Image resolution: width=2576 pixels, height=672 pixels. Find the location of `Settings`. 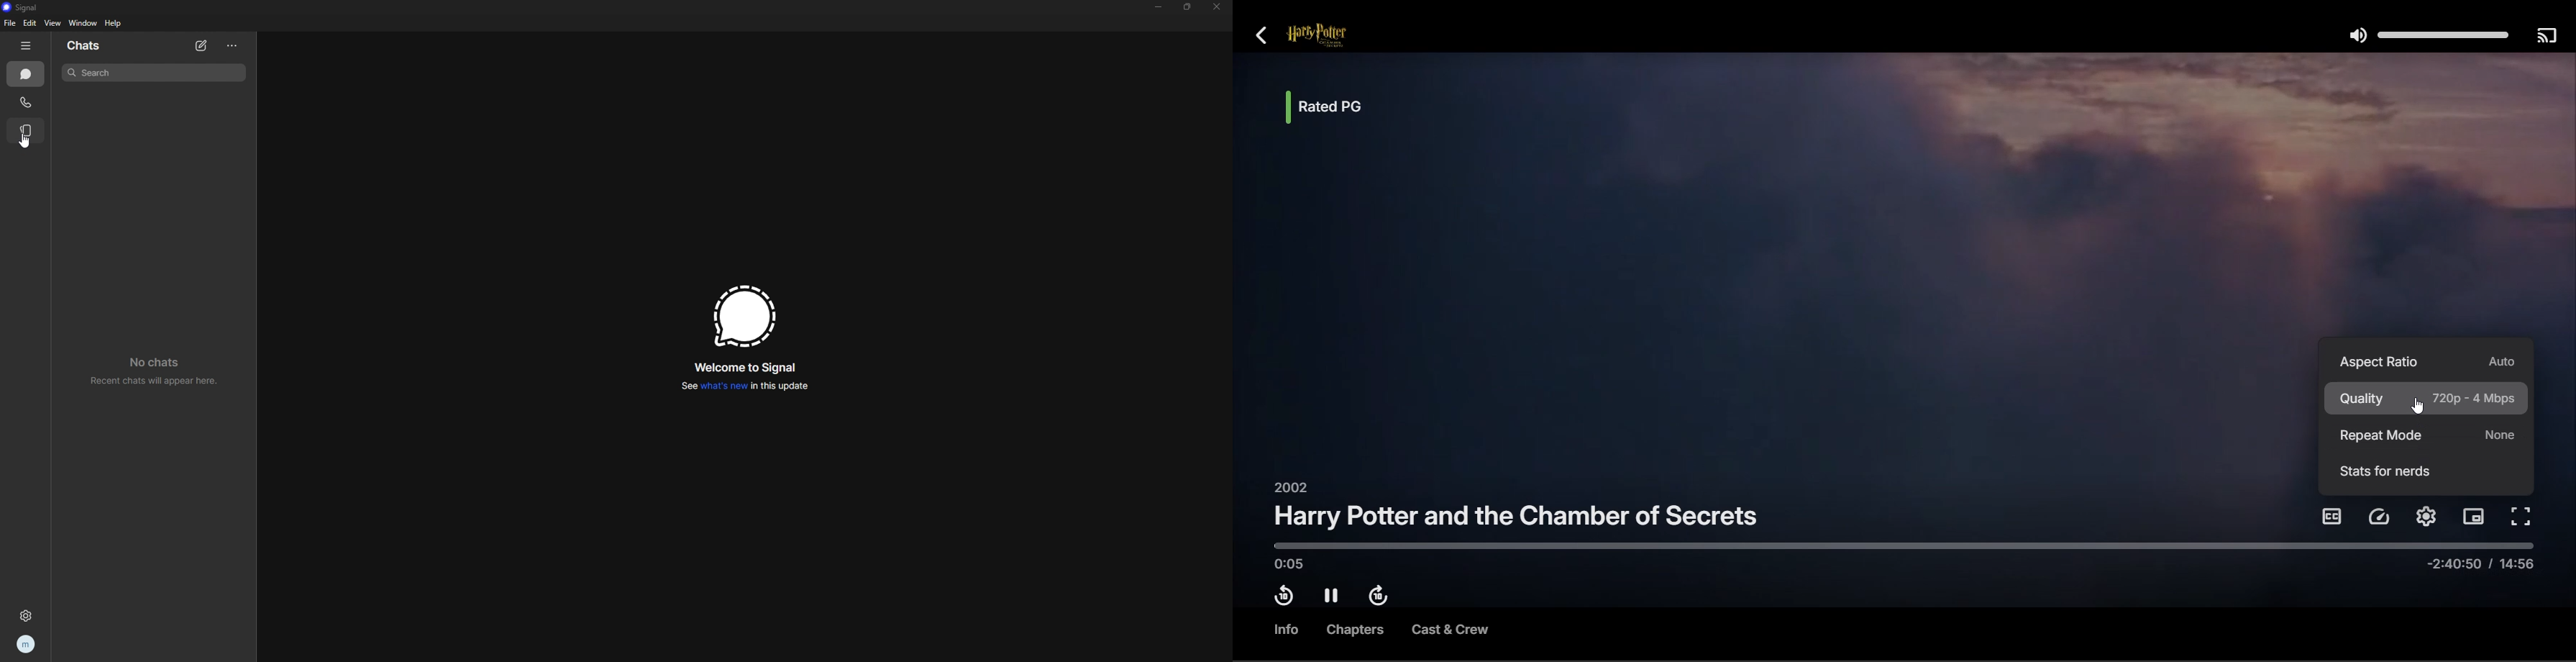

Settings is located at coordinates (2429, 516).